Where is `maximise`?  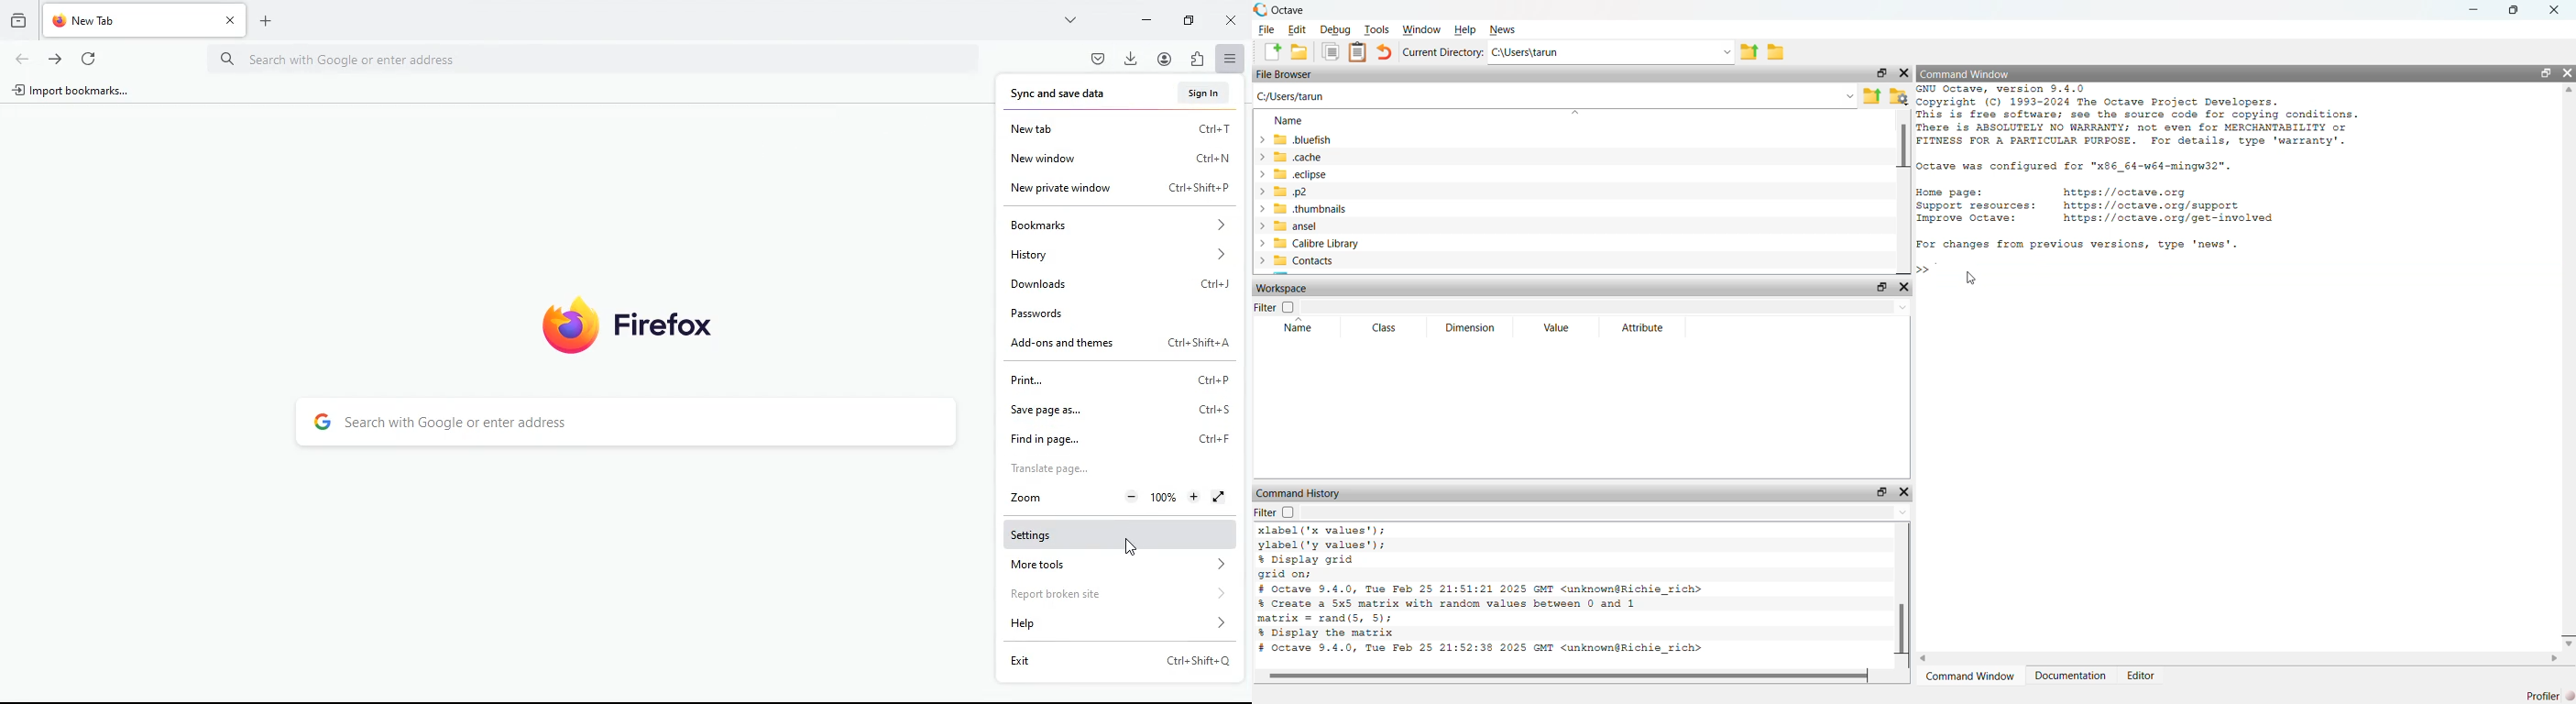 maximise is located at coordinates (2512, 10).